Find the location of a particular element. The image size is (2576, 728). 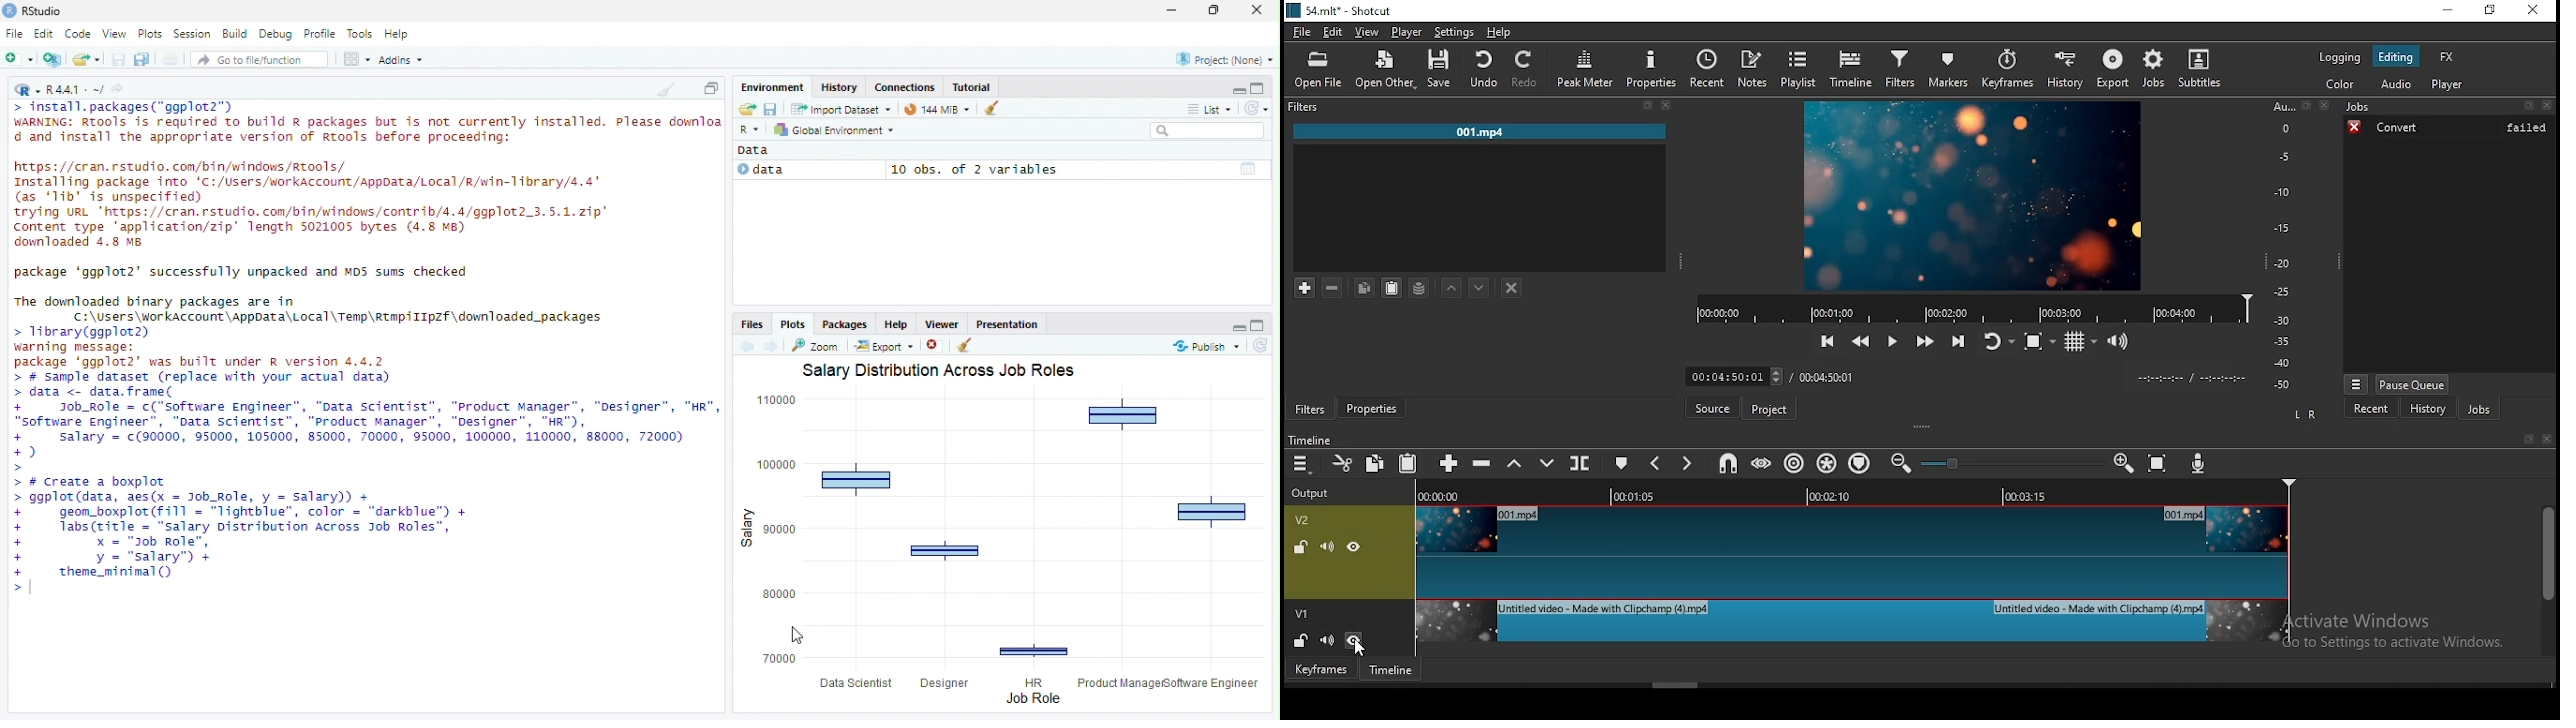

Debug is located at coordinates (276, 34).